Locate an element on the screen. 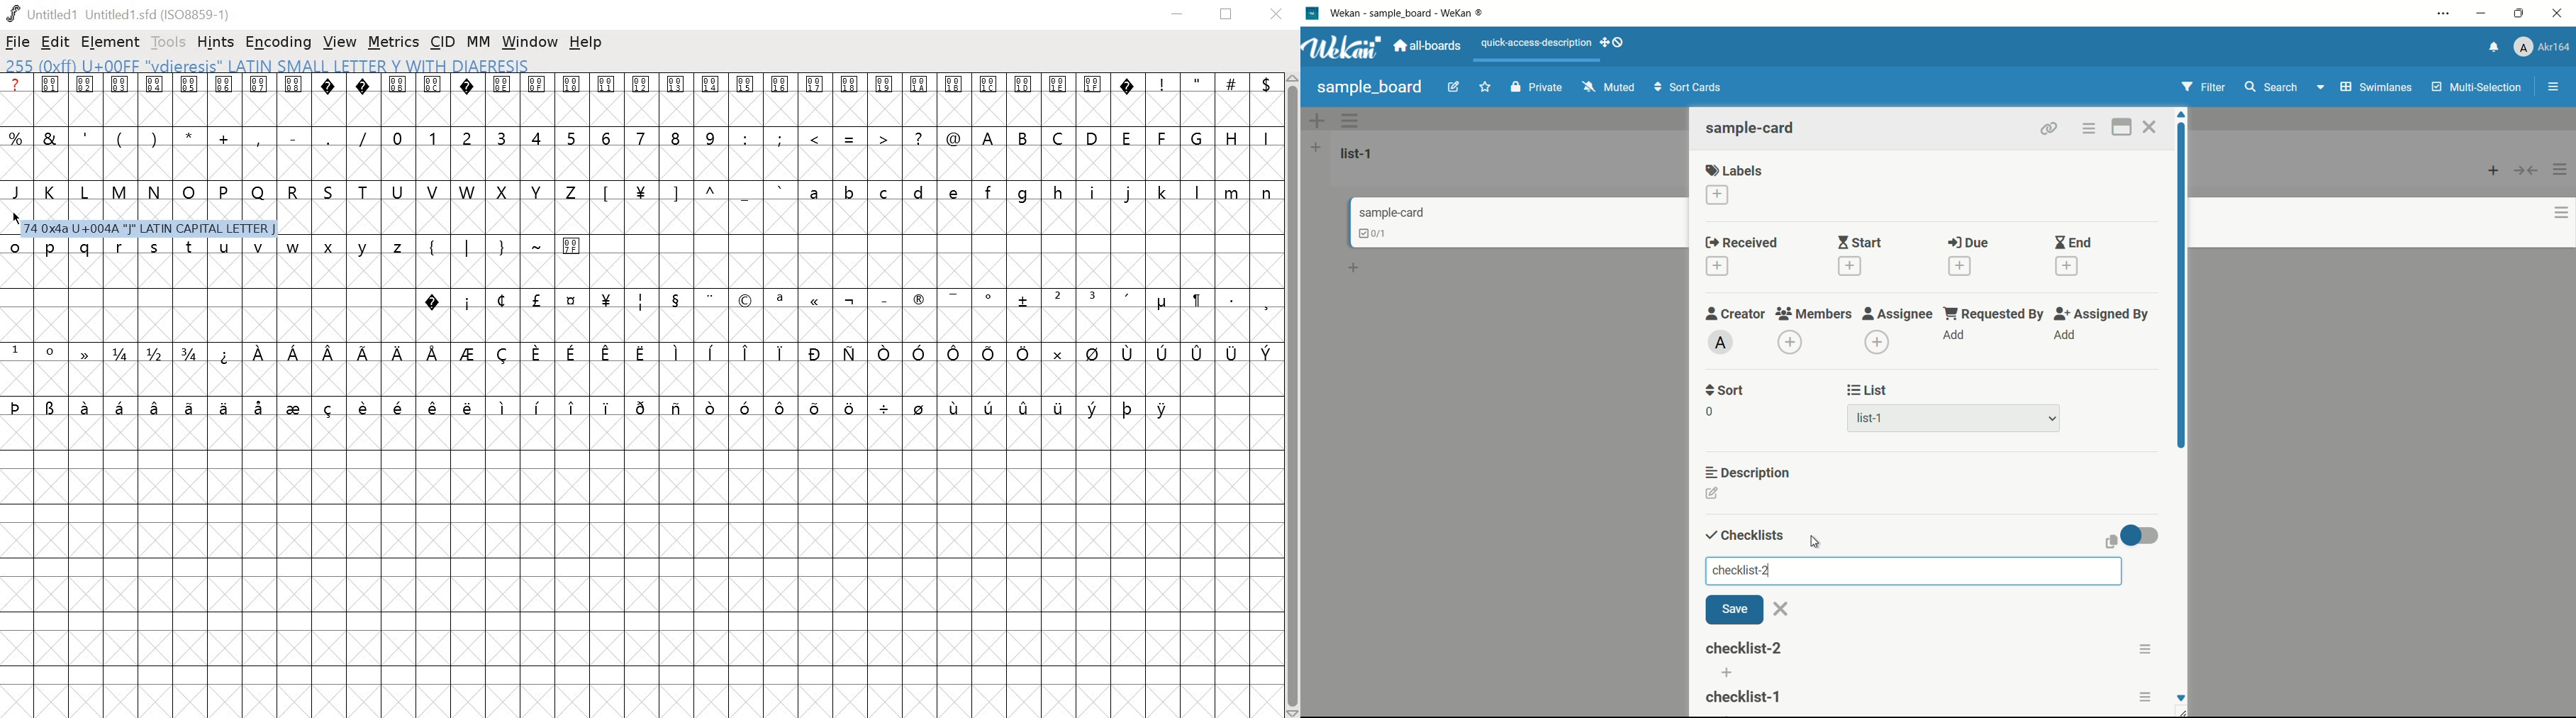 The width and height of the screenshot is (2576, 728). superscript numbers is located at coordinates (33, 351).